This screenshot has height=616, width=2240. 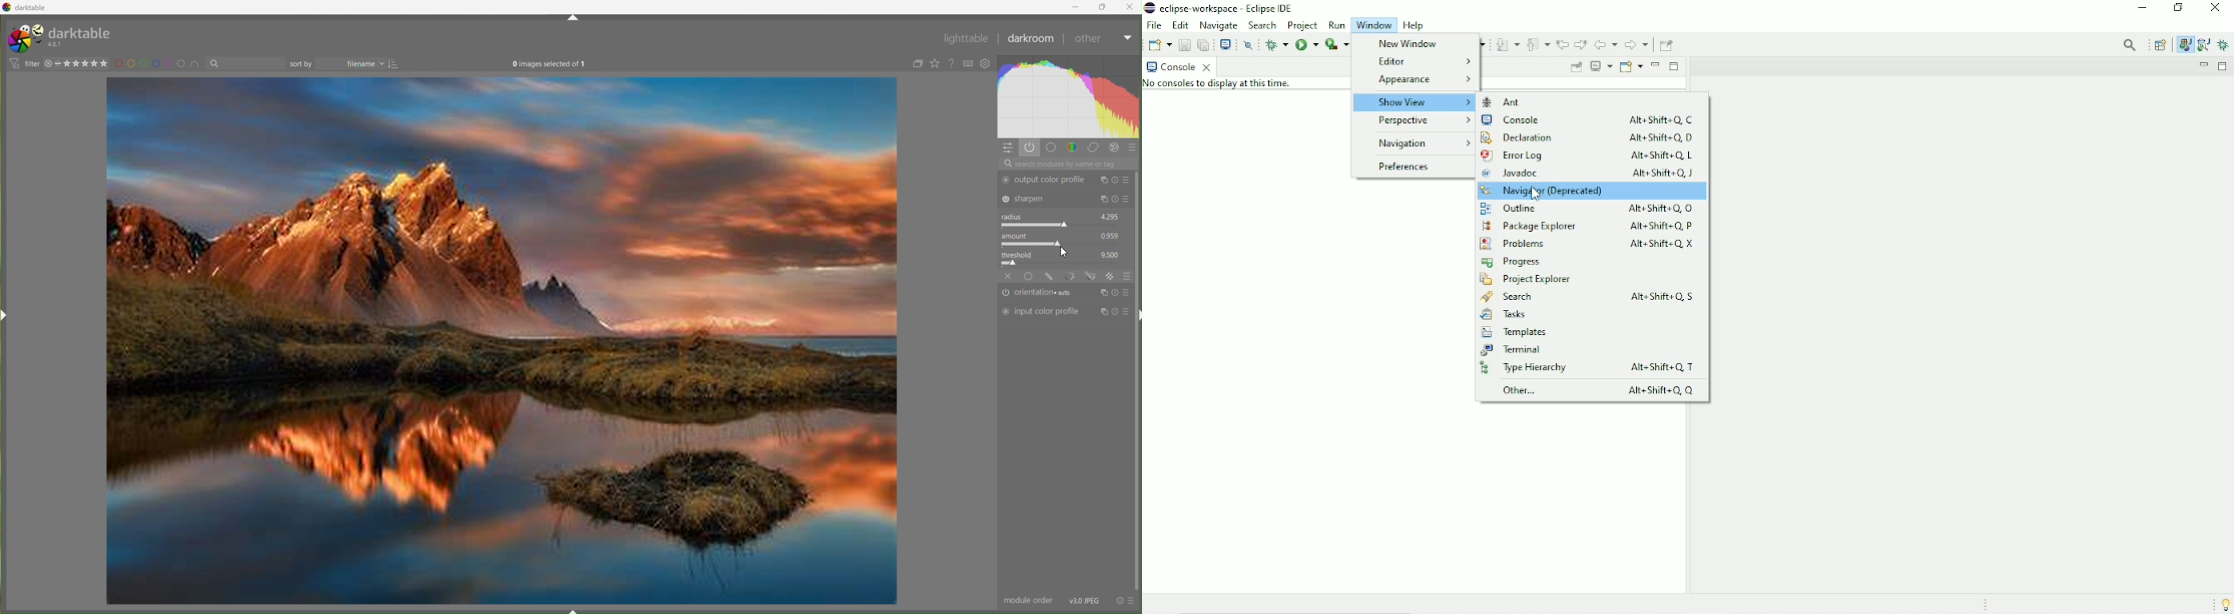 What do you see at coordinates (988, 64) in the screenshot?
I see `Settings` at bounding box center [988, 64].